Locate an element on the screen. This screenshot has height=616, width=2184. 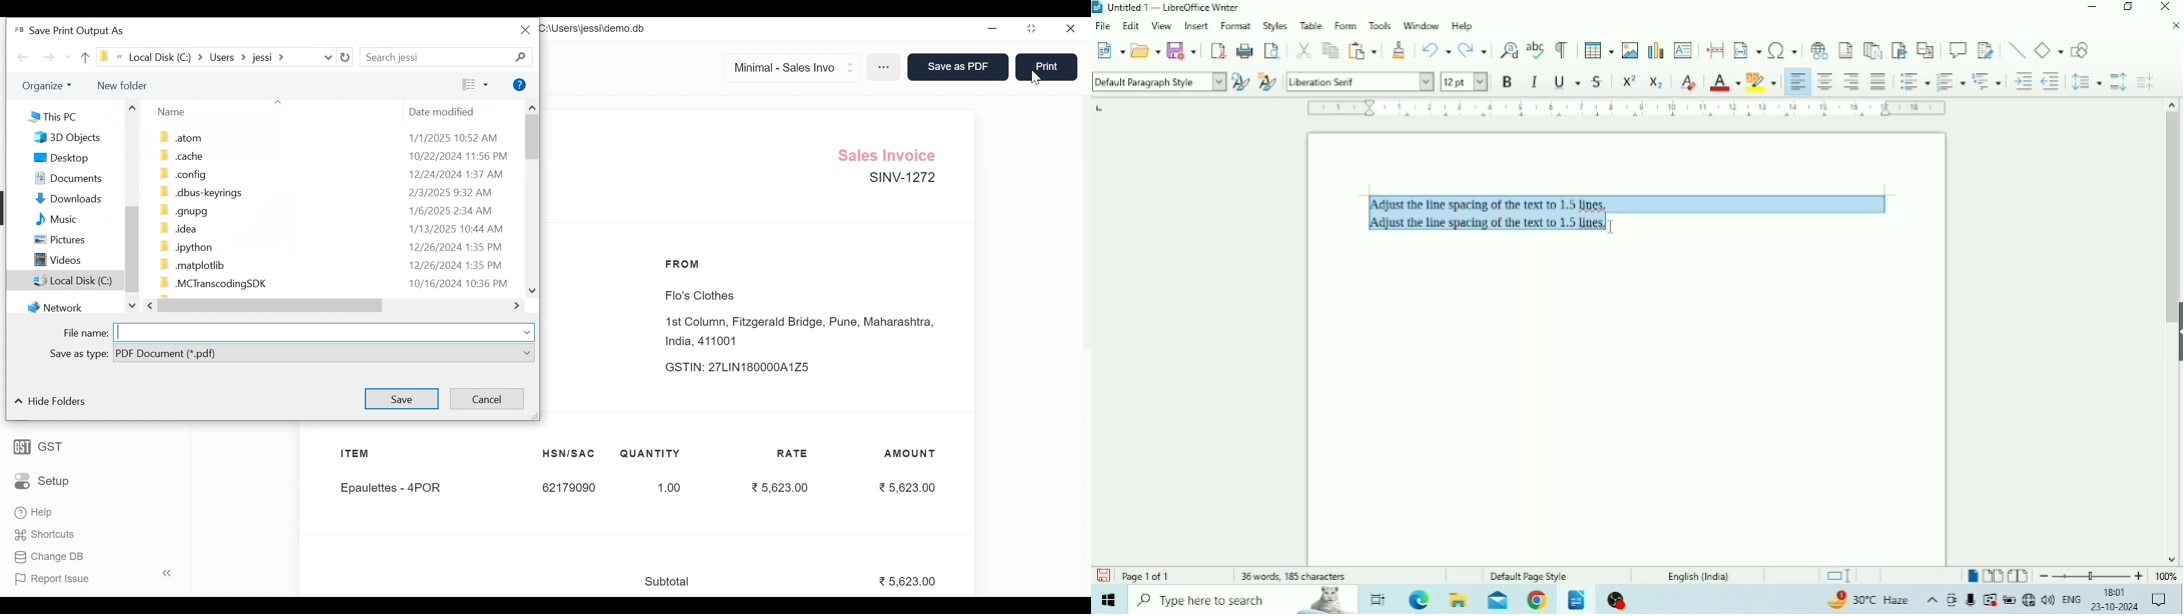
Save as PDF is located at coordinates (956, 68).